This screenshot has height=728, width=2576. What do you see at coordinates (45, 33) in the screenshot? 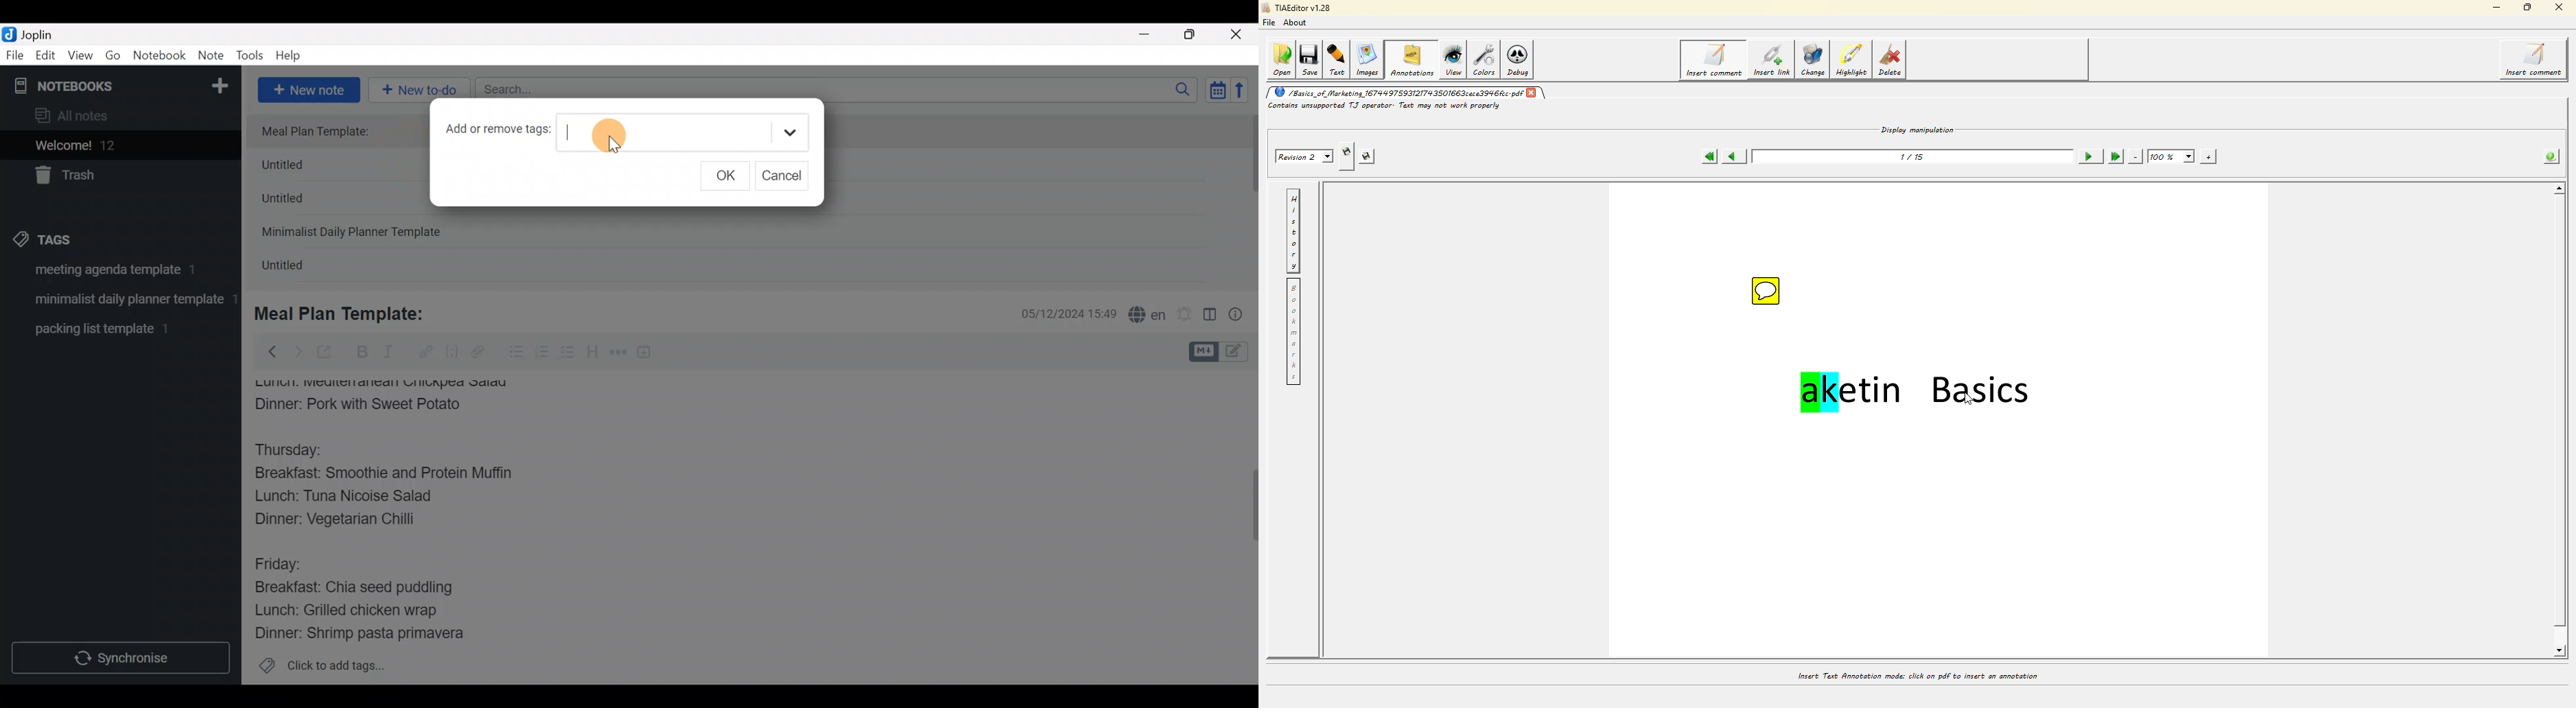
I see `Joplin` at bounding box center [45, 33].